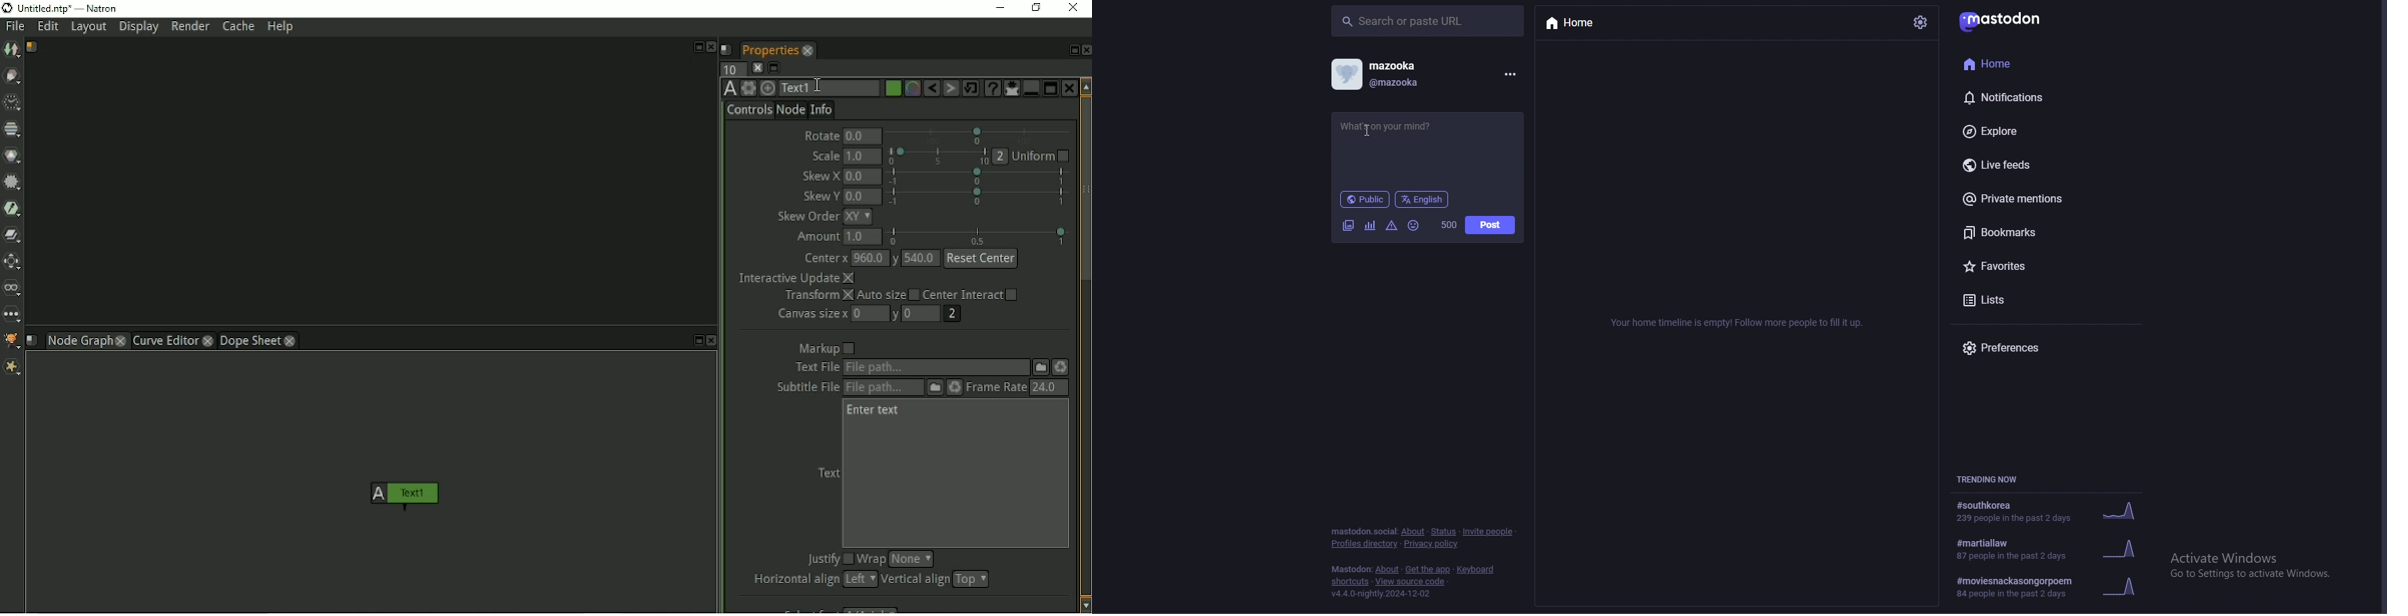 The width and height of the screenshot is (2408, 616). Describe the element at coordinates (971, 579) in the screenshot. I see `top` at that location.